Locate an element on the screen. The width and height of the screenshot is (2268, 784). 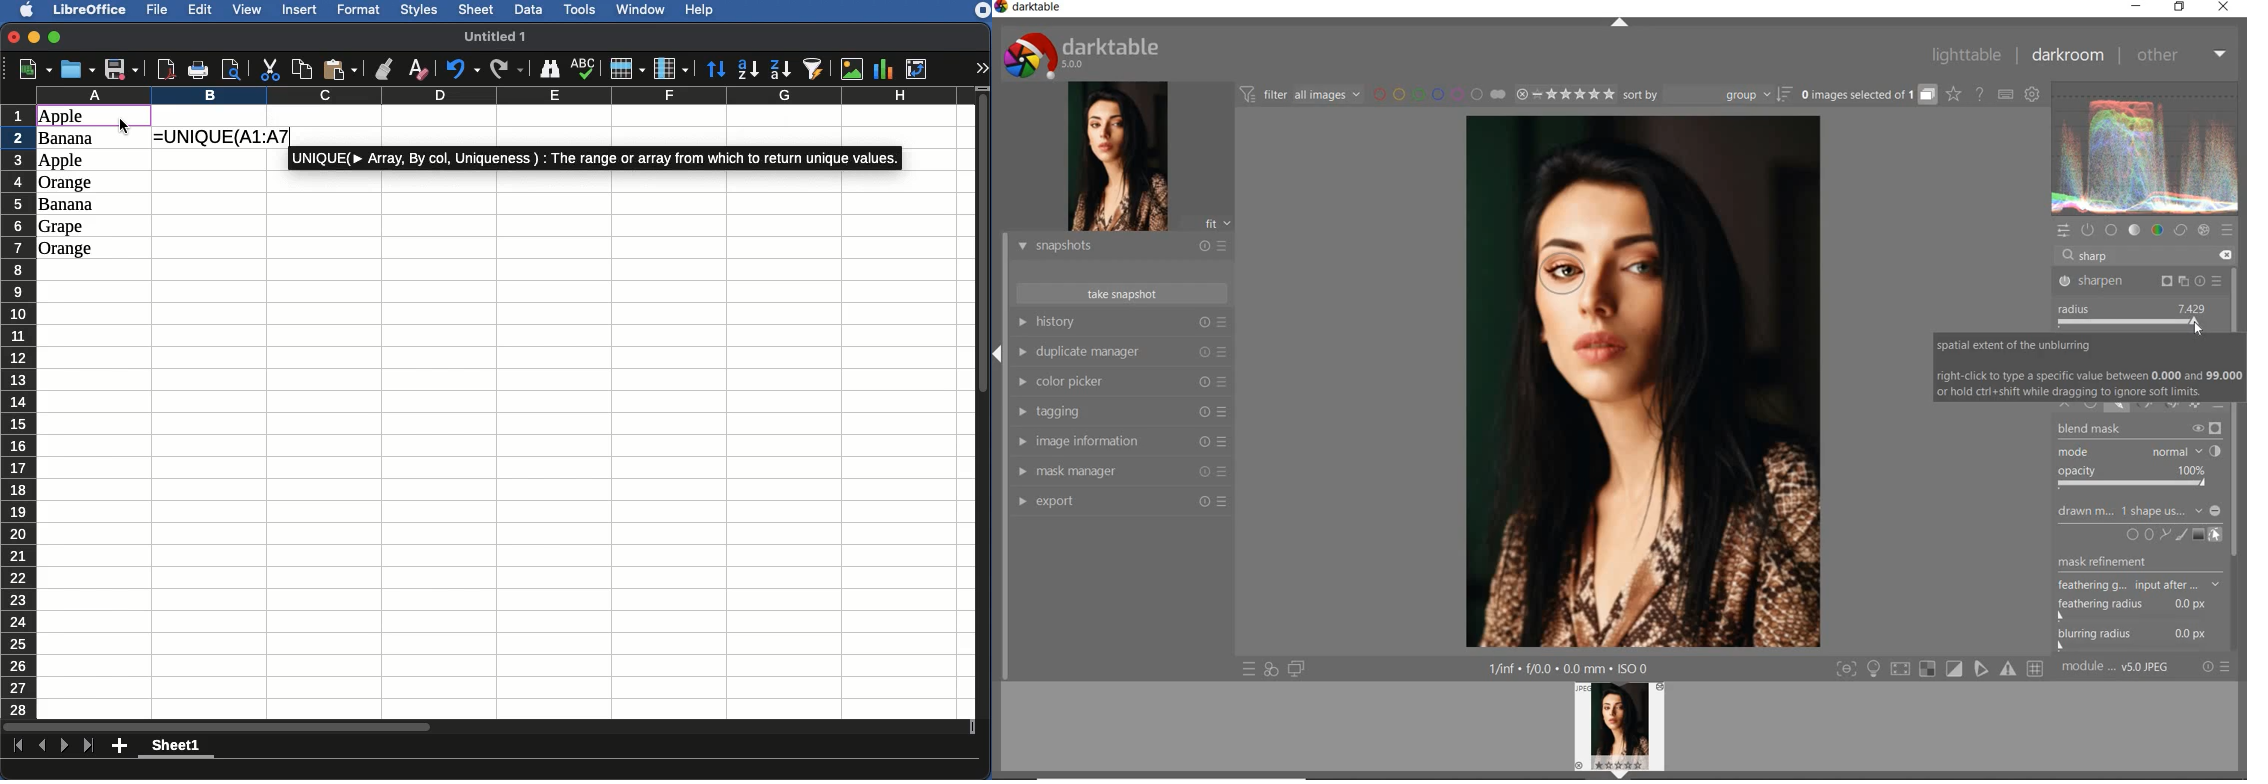
module..v50JPEG is located at coordinates (2116, 666).